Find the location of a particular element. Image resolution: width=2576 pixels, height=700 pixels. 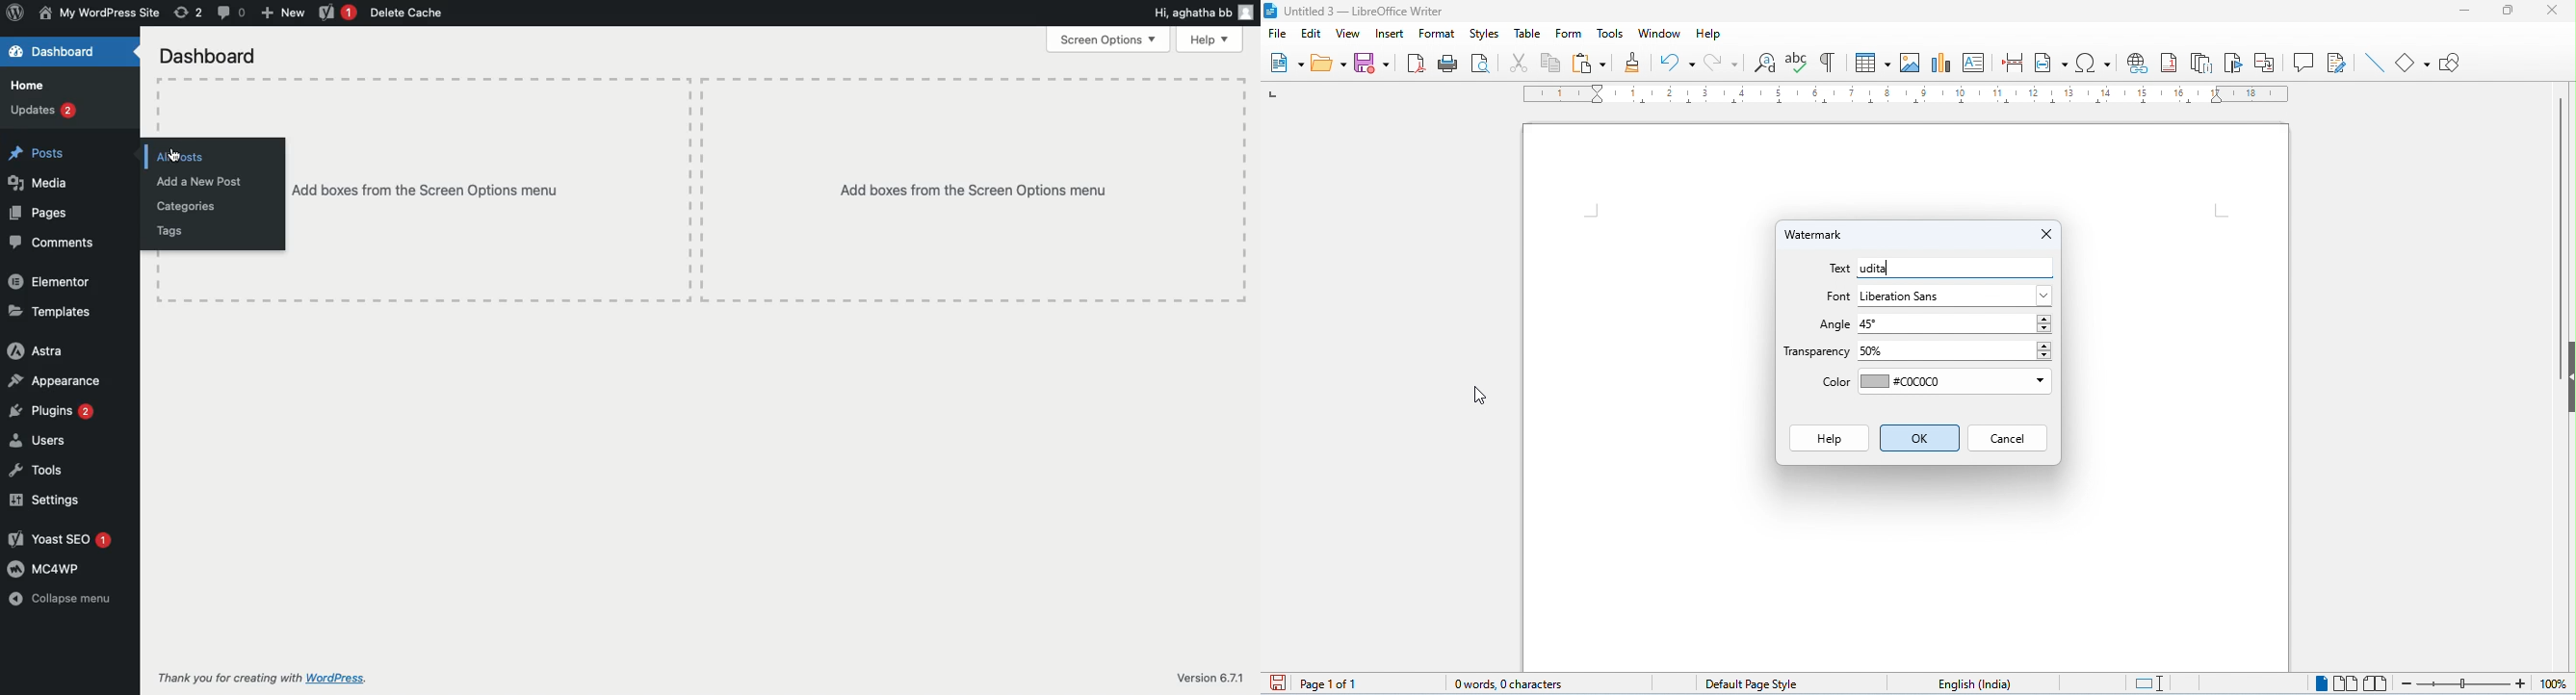

line is located at coordinates (2375, 63).